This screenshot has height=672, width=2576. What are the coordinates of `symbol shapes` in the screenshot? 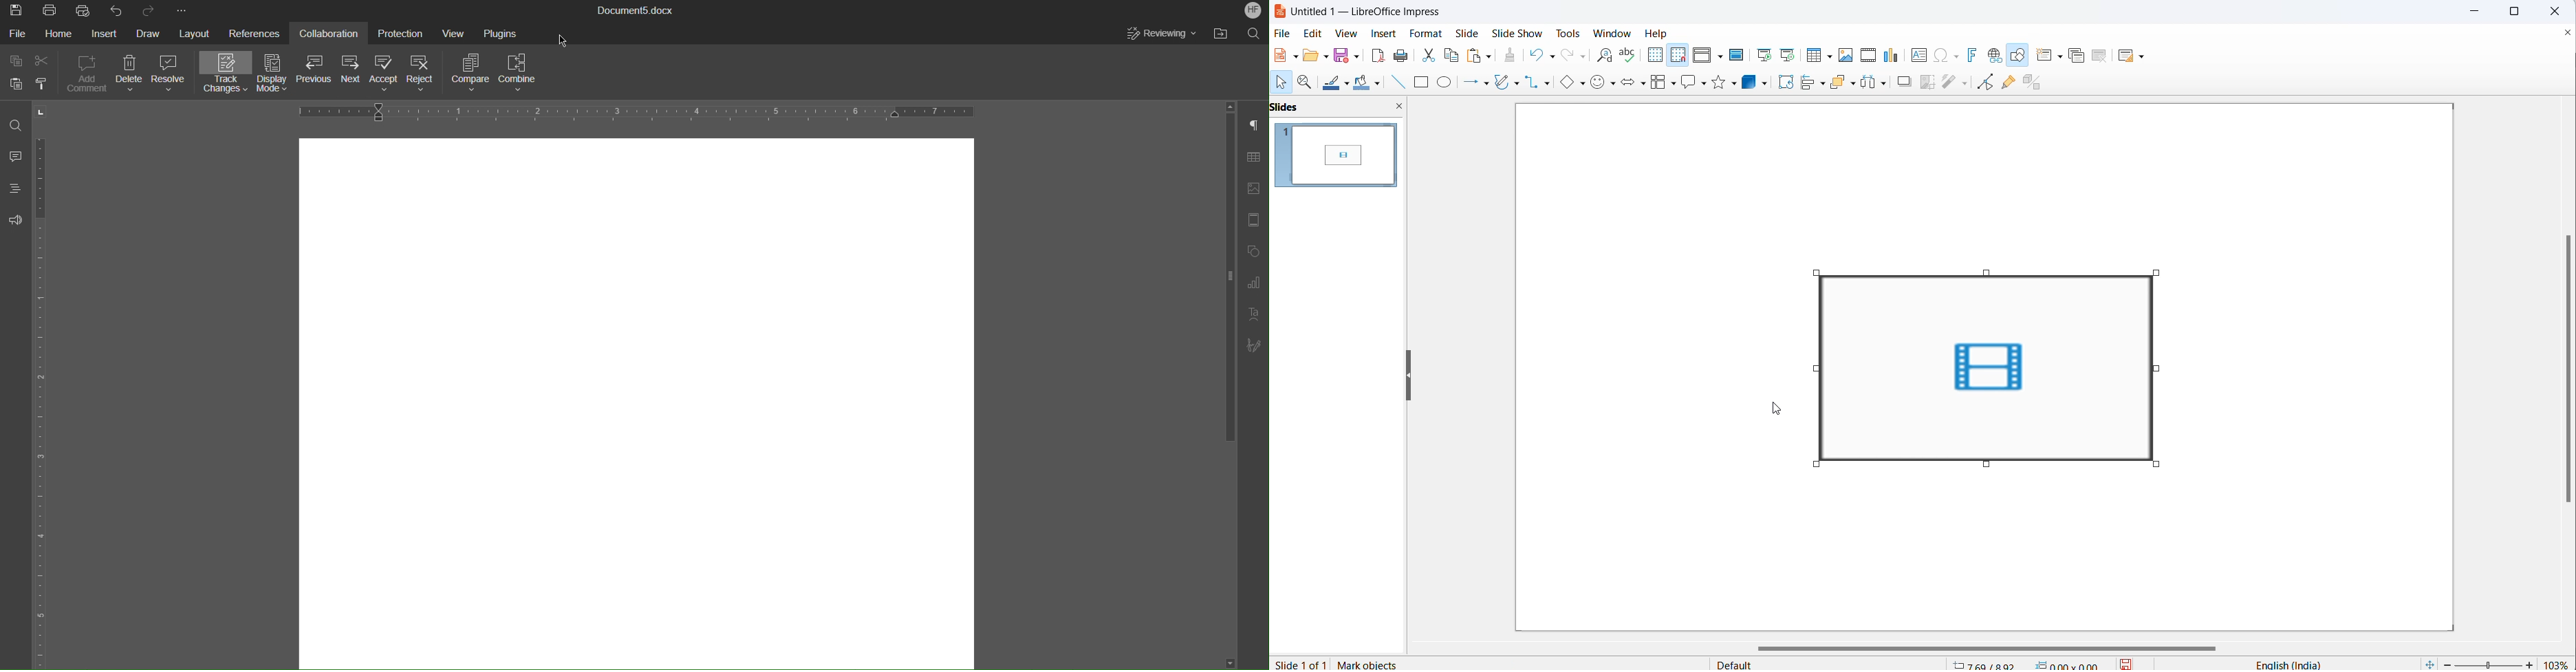 It's located at (1599, 83).